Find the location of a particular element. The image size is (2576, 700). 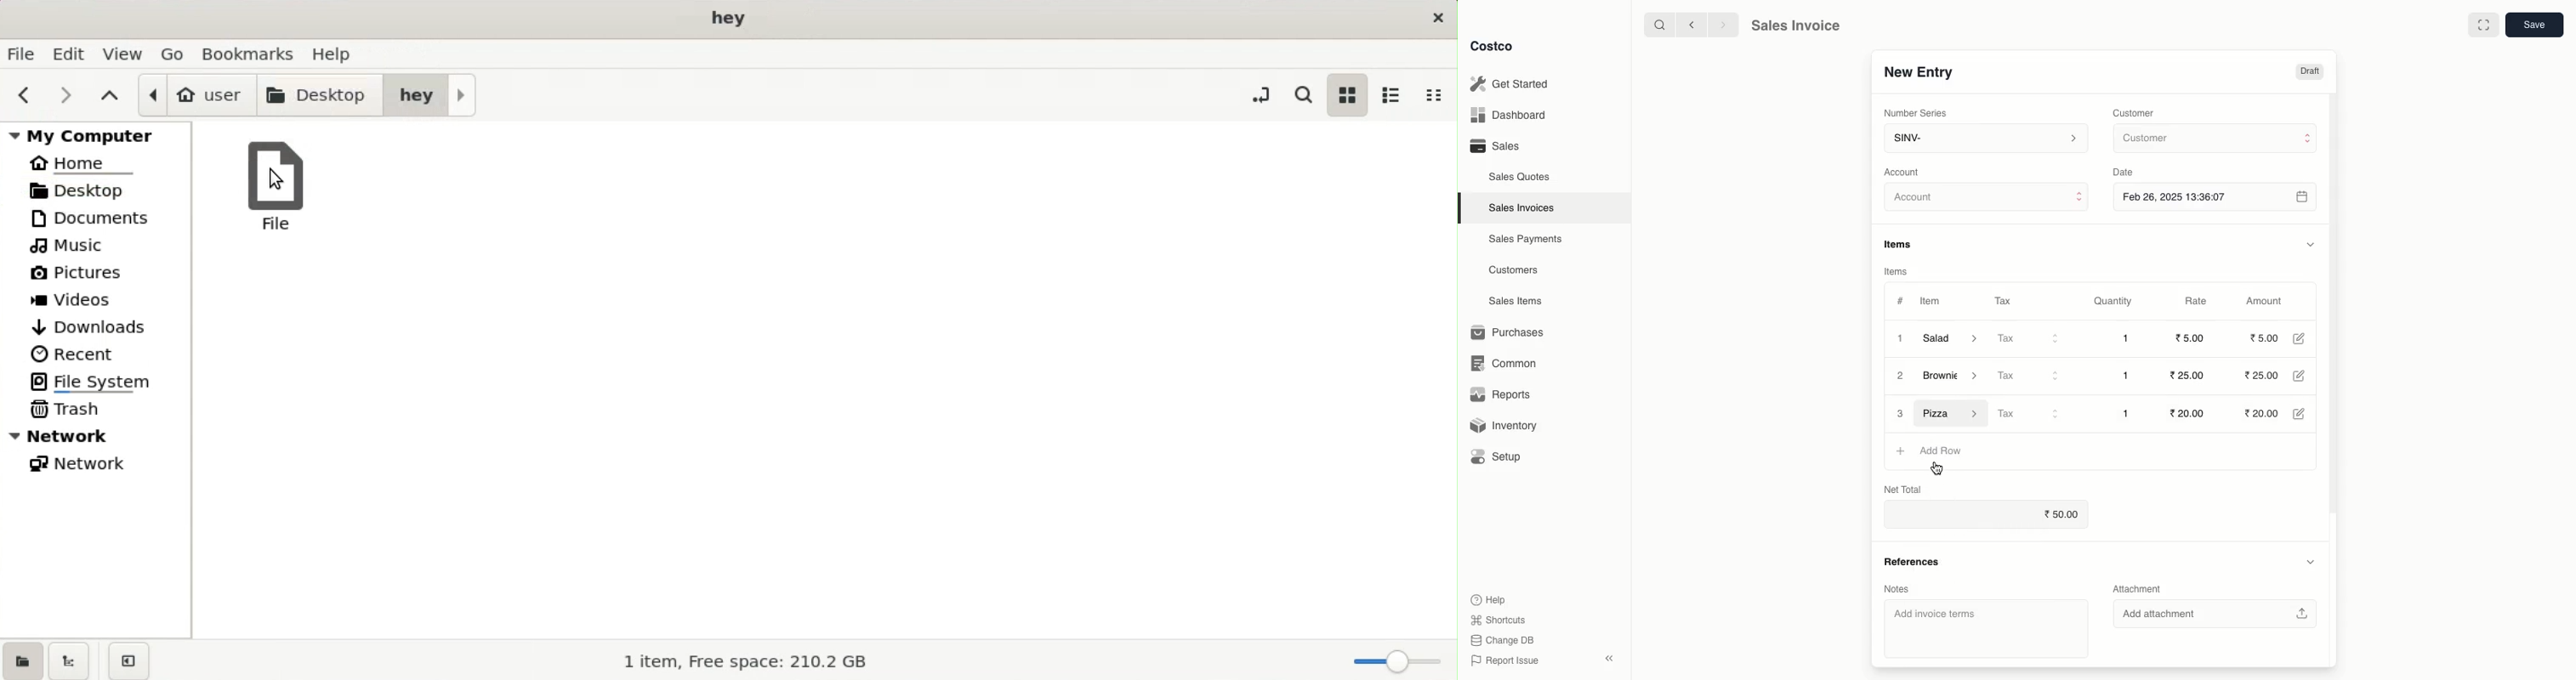

Customers is located at coordinates (1514, 269).